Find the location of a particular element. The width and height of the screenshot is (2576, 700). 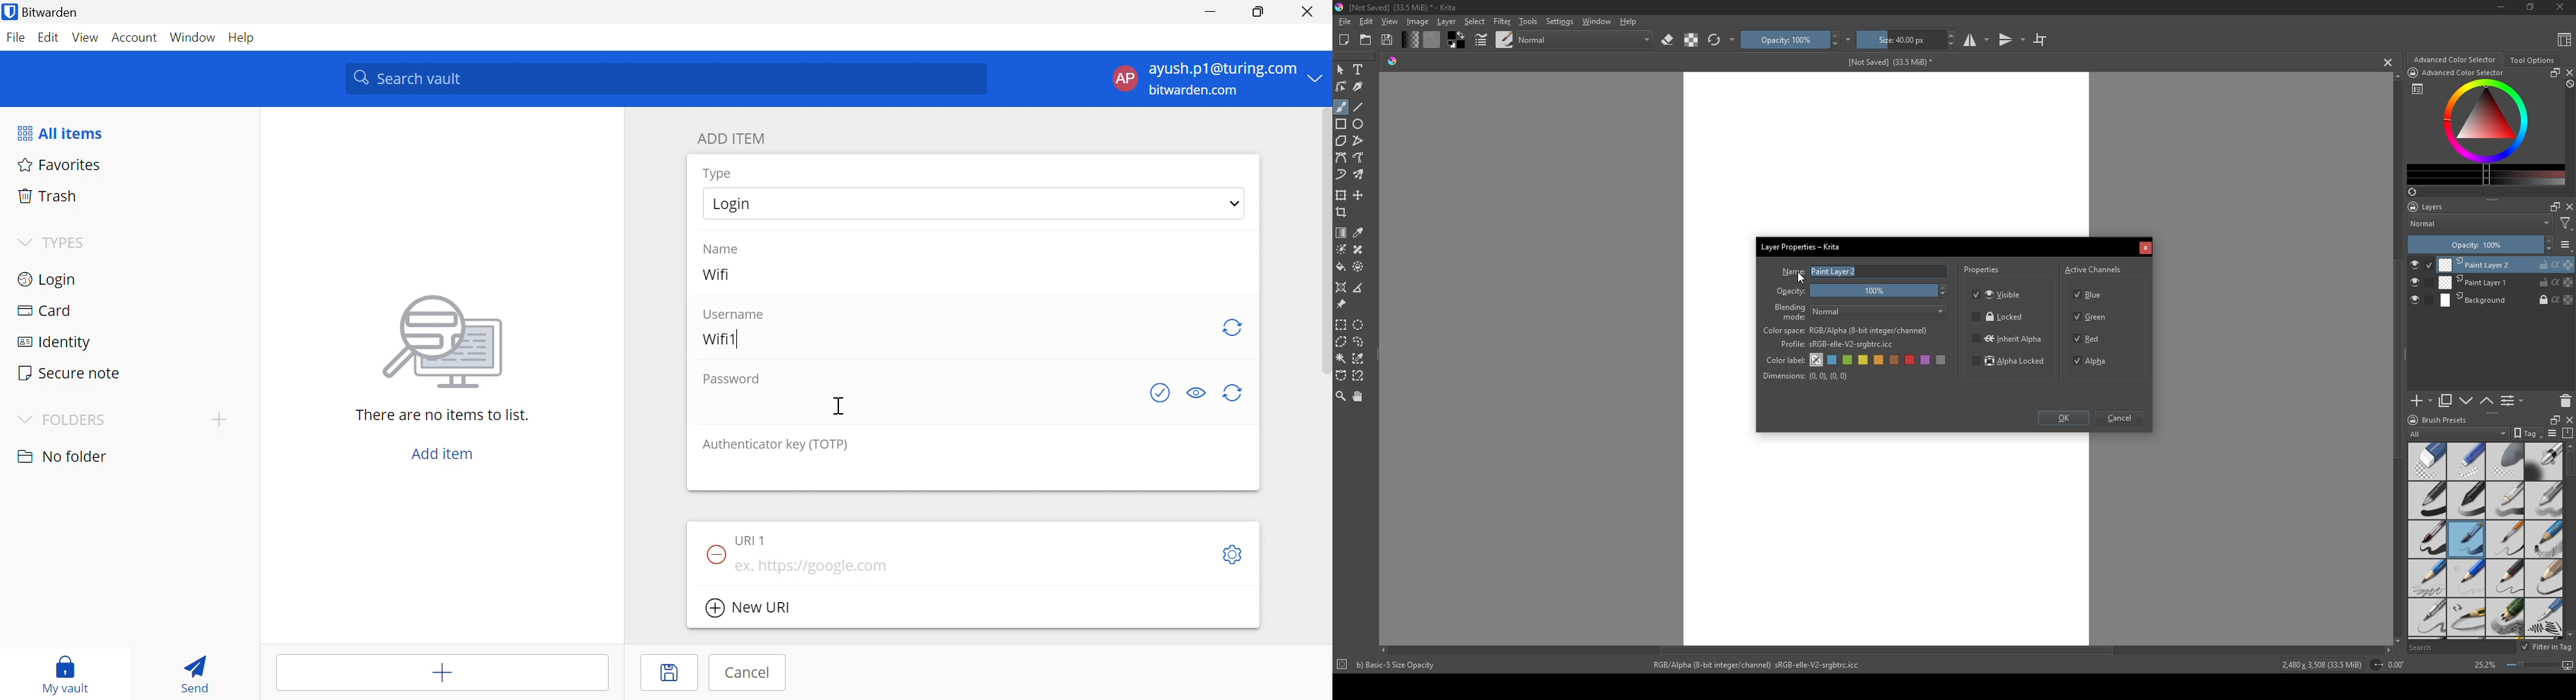

Search vault is located at coordinates (665, 78).